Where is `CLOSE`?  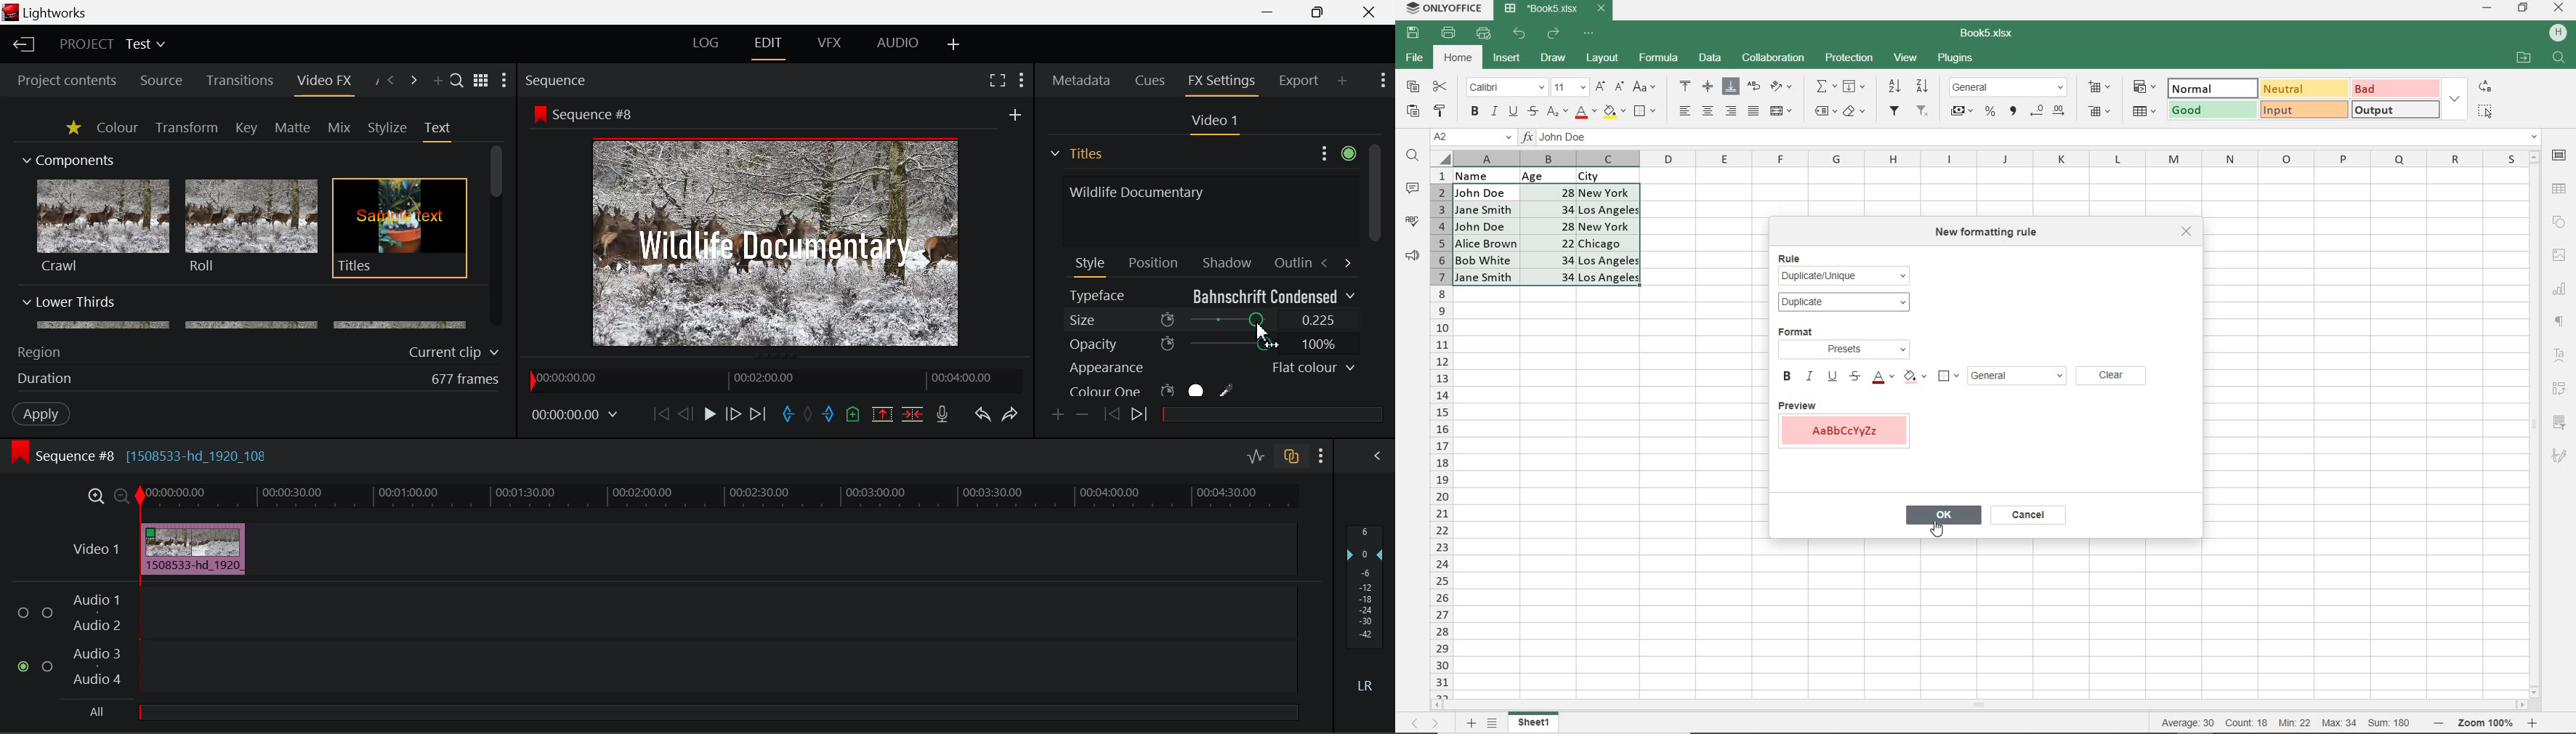 CLOSE is located at coordinates (2187, 233).